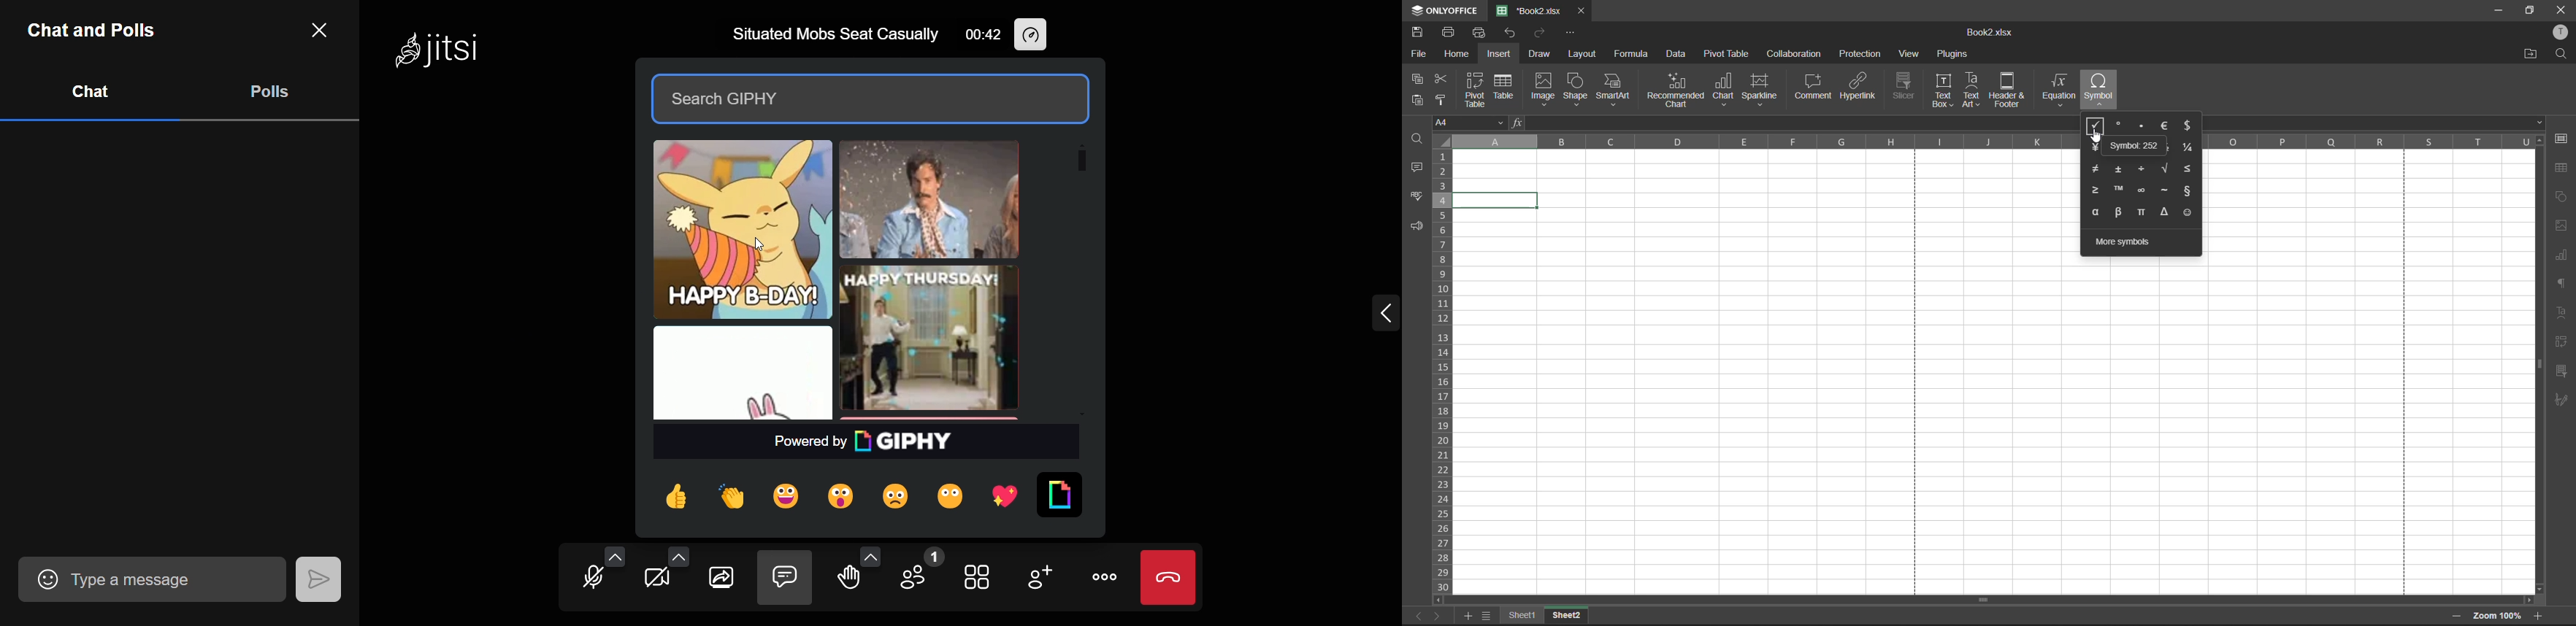 The image size is (2576, 644). I want to click on table, so click(1507, 86).